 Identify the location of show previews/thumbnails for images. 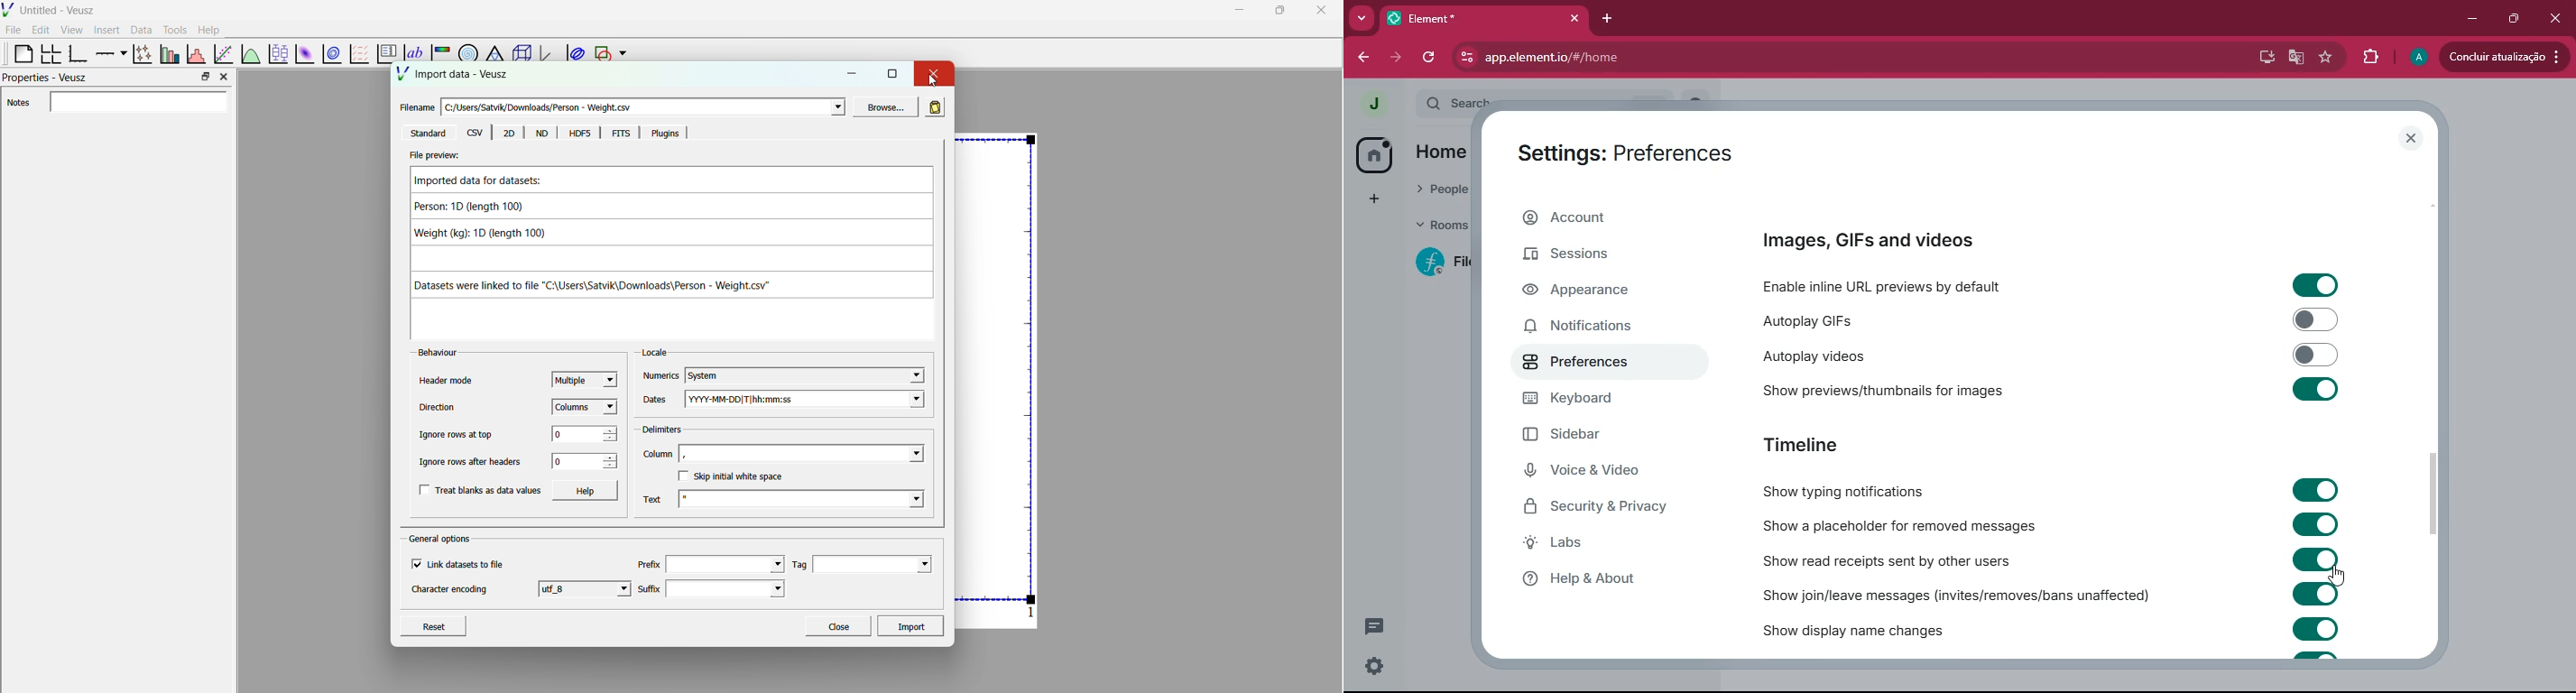
(1907, 388).